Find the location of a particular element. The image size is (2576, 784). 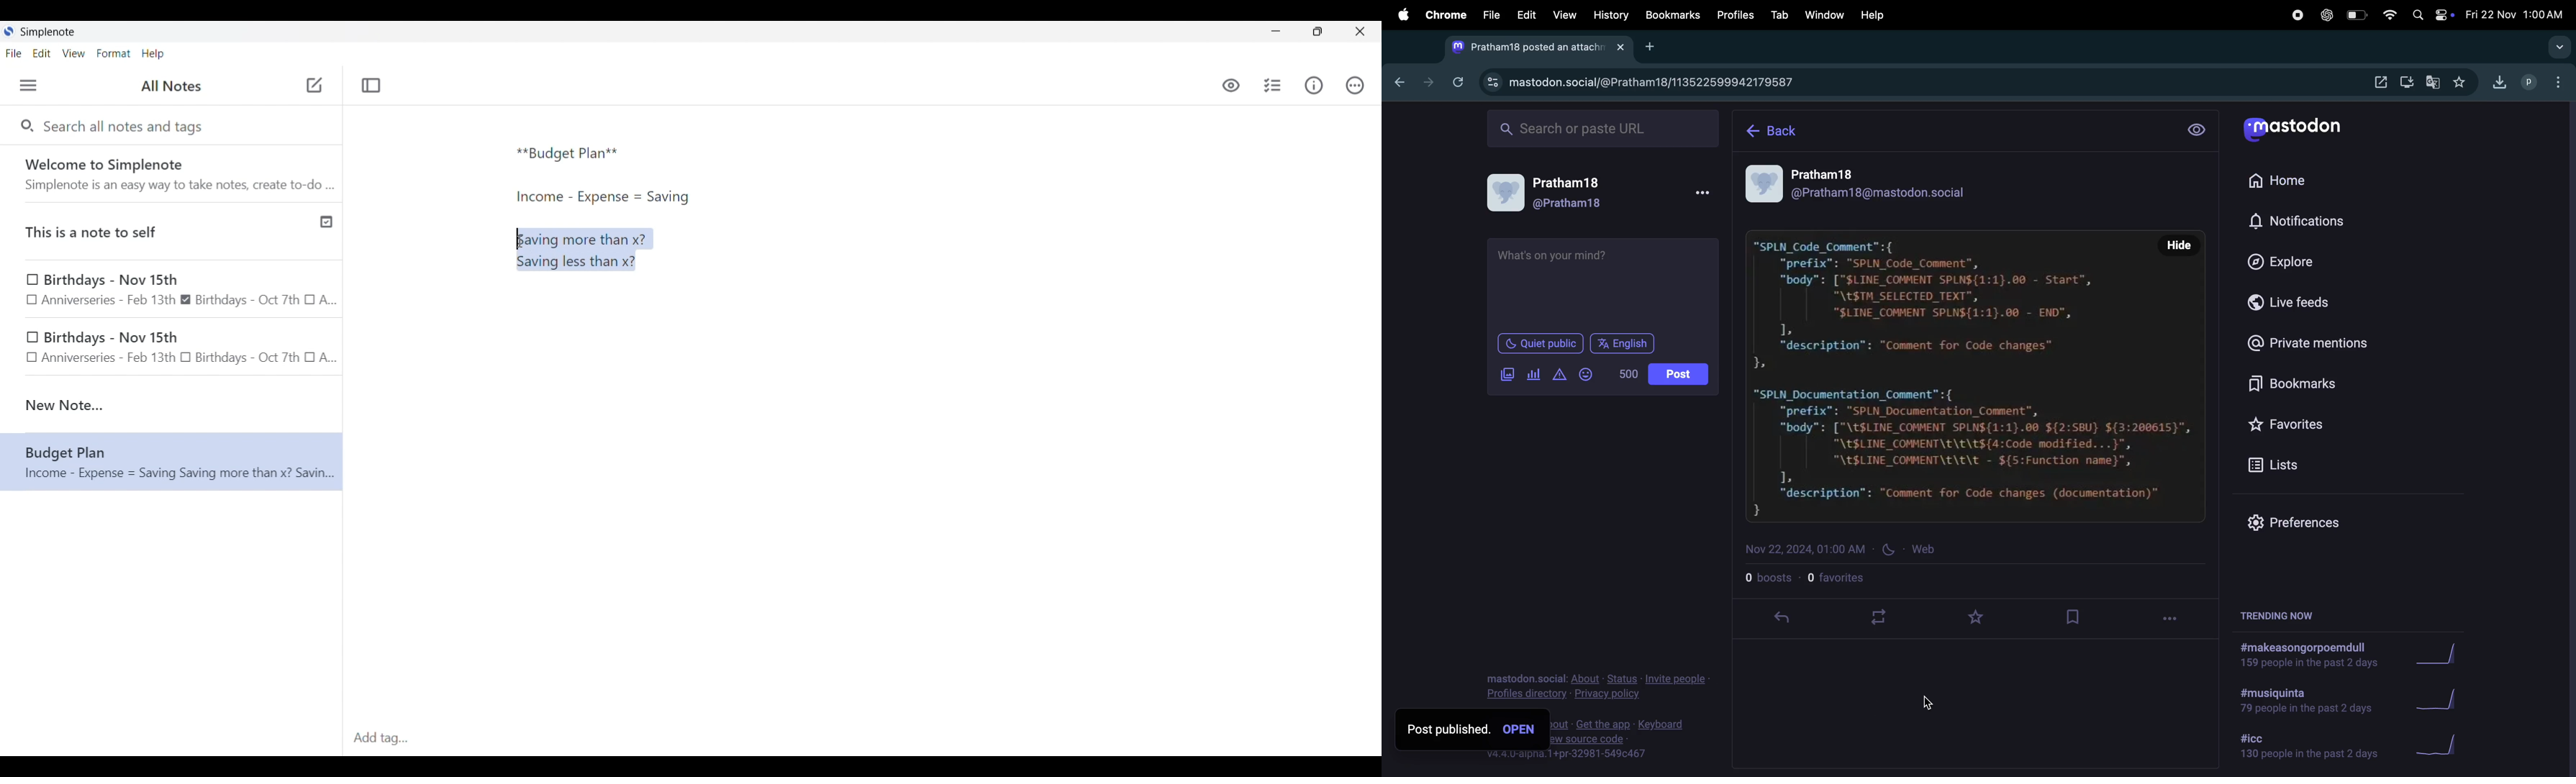

status is located at coordinates (1624, 679).